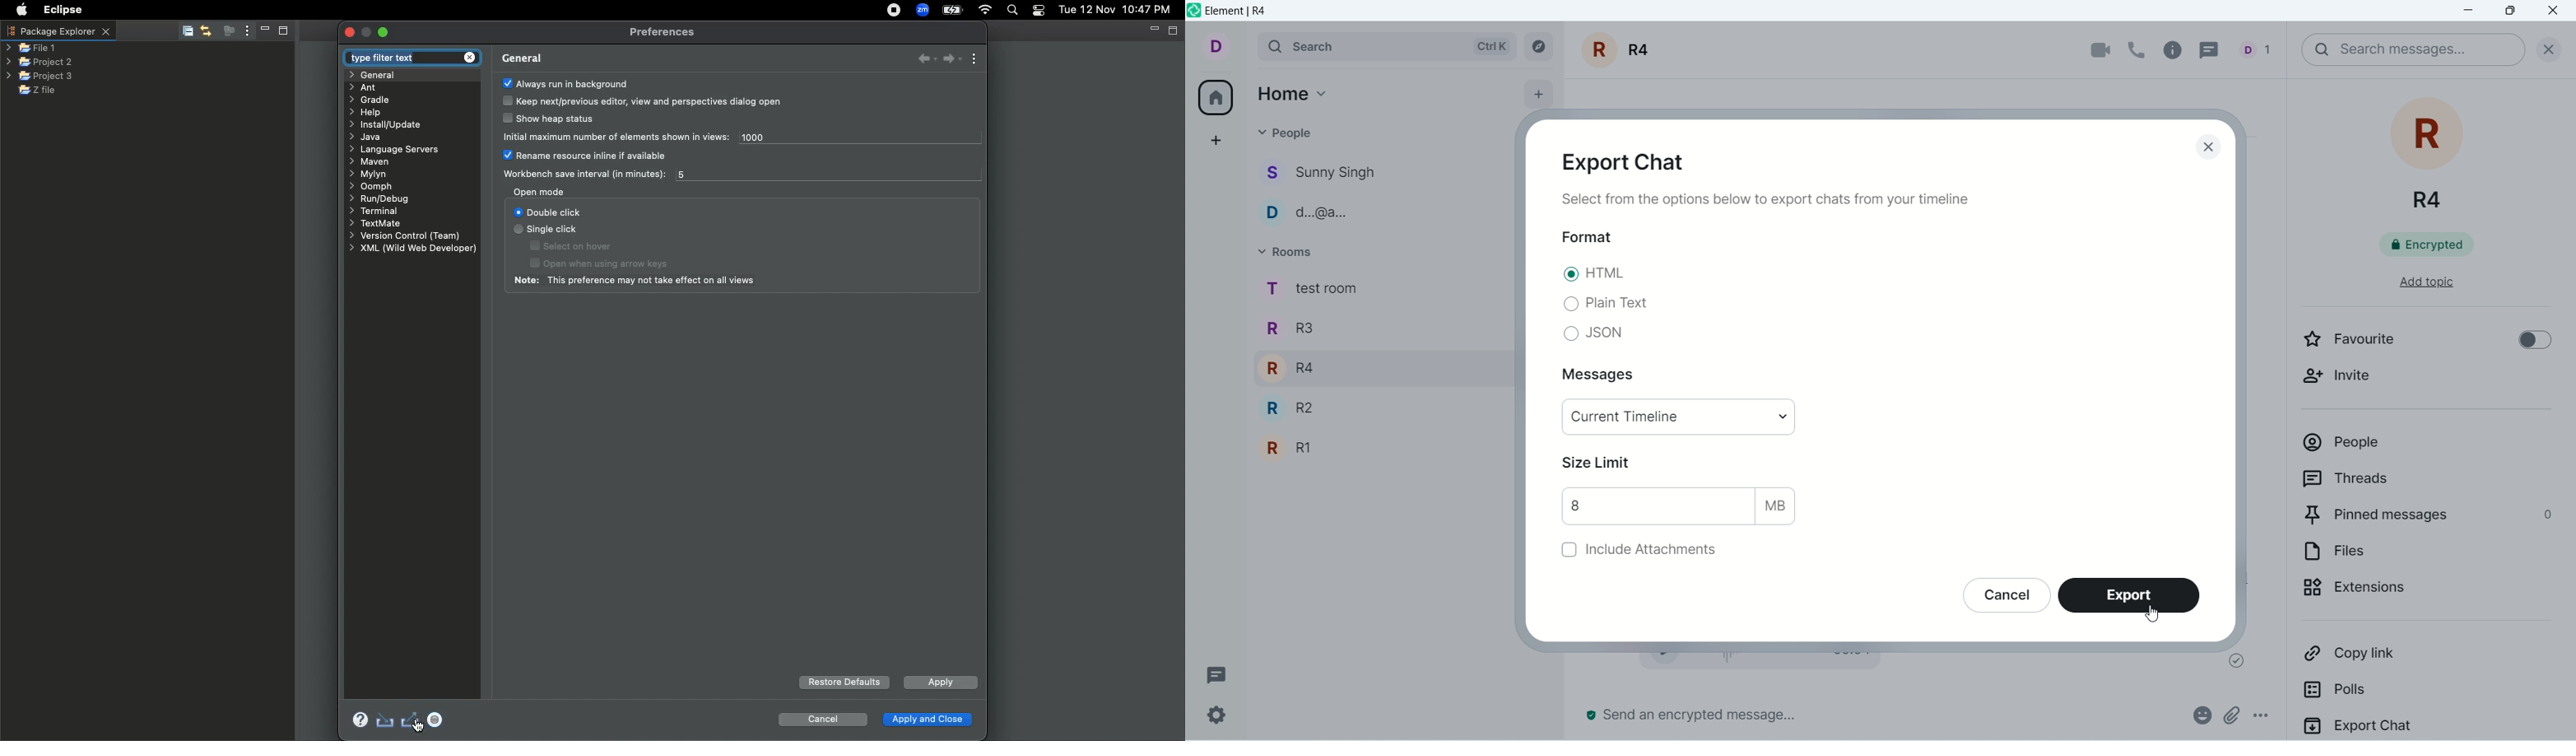  Describe the element at coordinates (1632, 160) in the screenshot. I see `export chat` at that location.